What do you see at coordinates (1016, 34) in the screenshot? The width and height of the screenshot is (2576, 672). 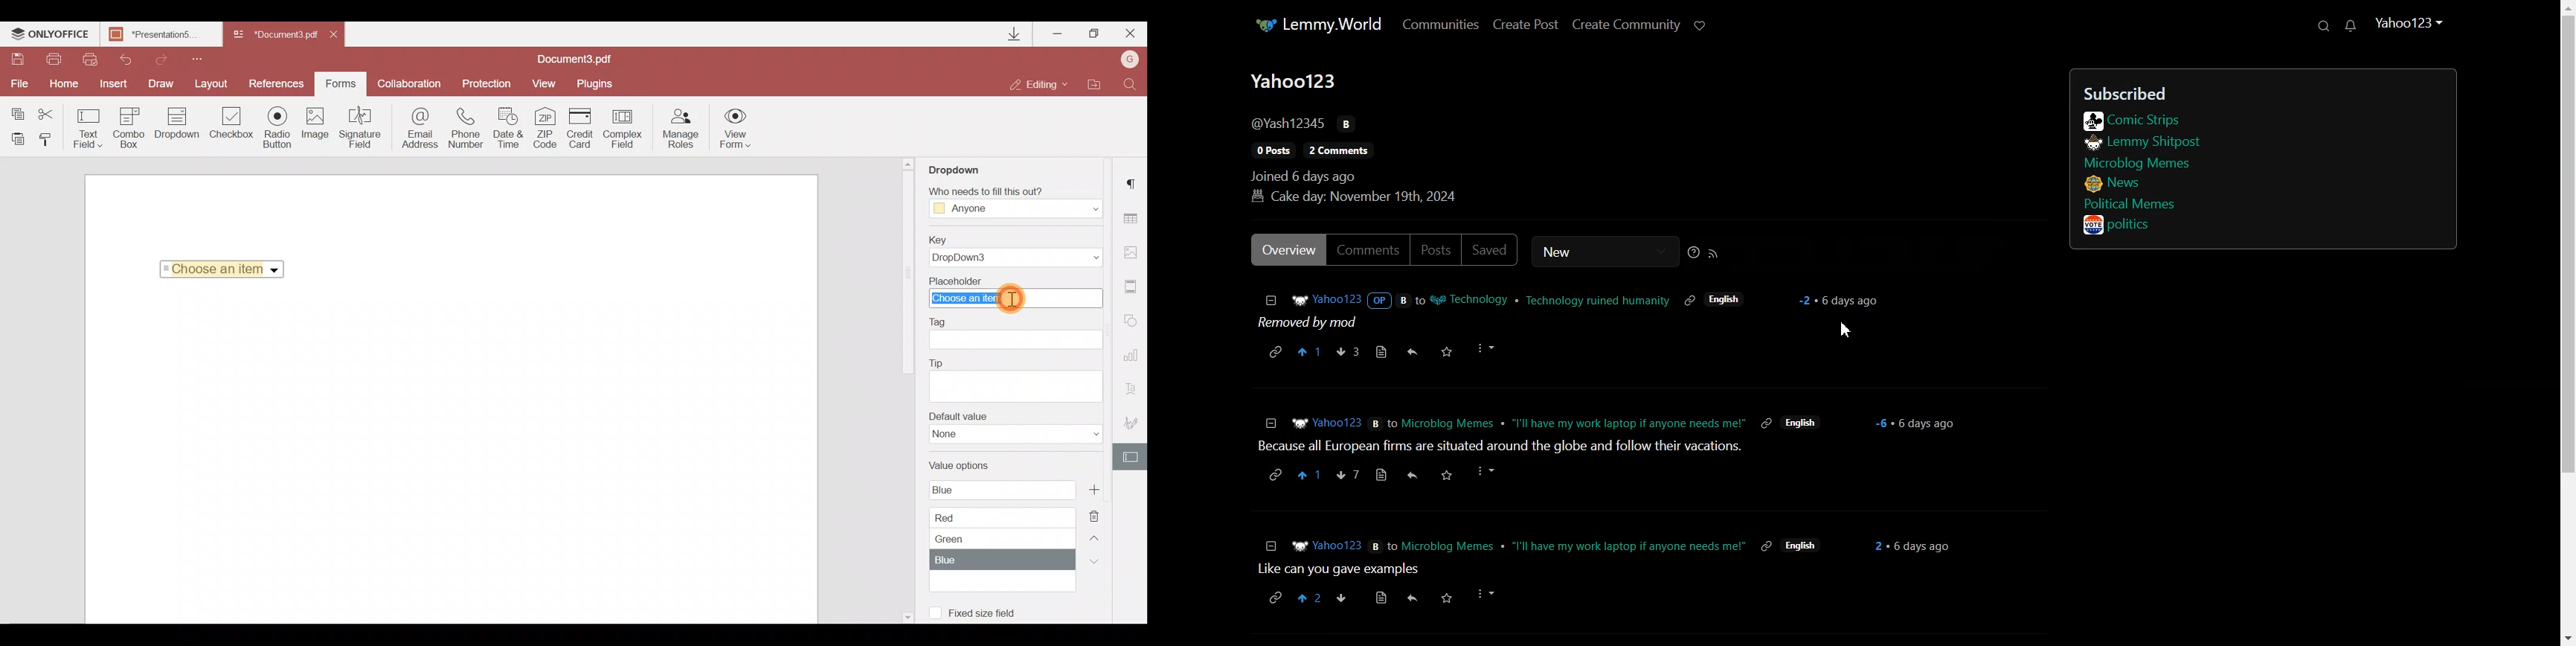 I see `Downloads` at bounding box center [1016, 34].